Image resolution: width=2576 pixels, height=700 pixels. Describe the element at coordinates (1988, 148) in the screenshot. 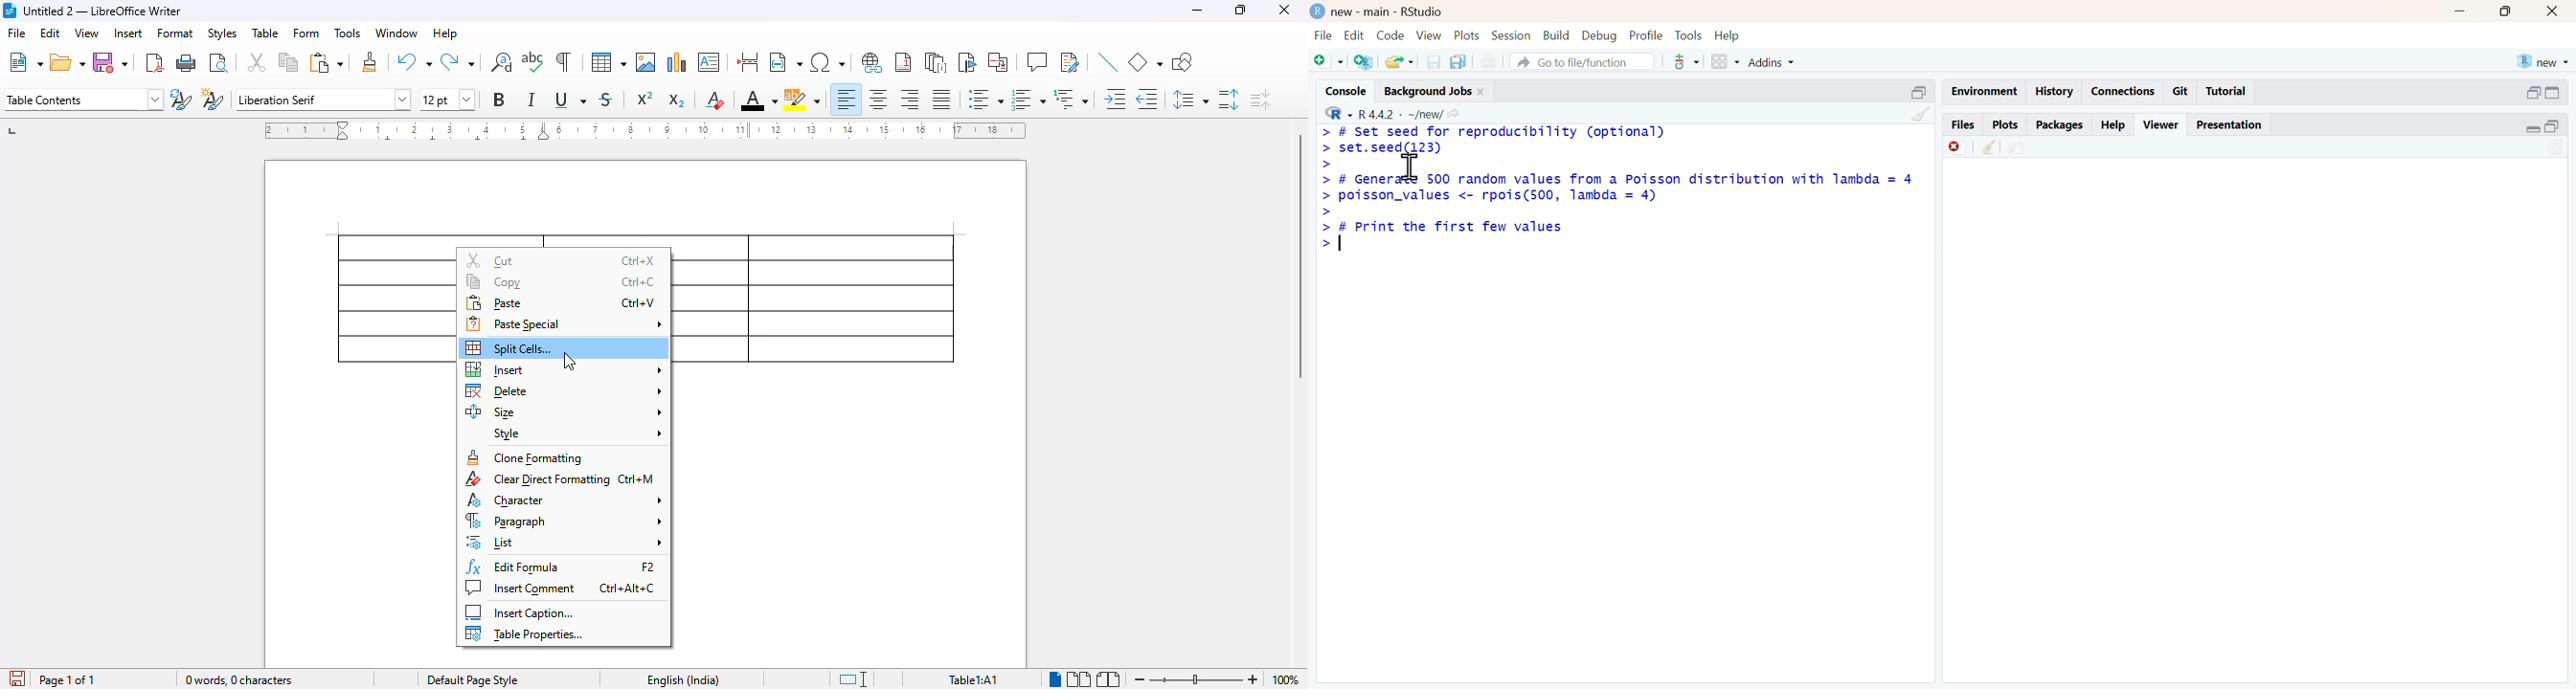

I see `clean` at that location.